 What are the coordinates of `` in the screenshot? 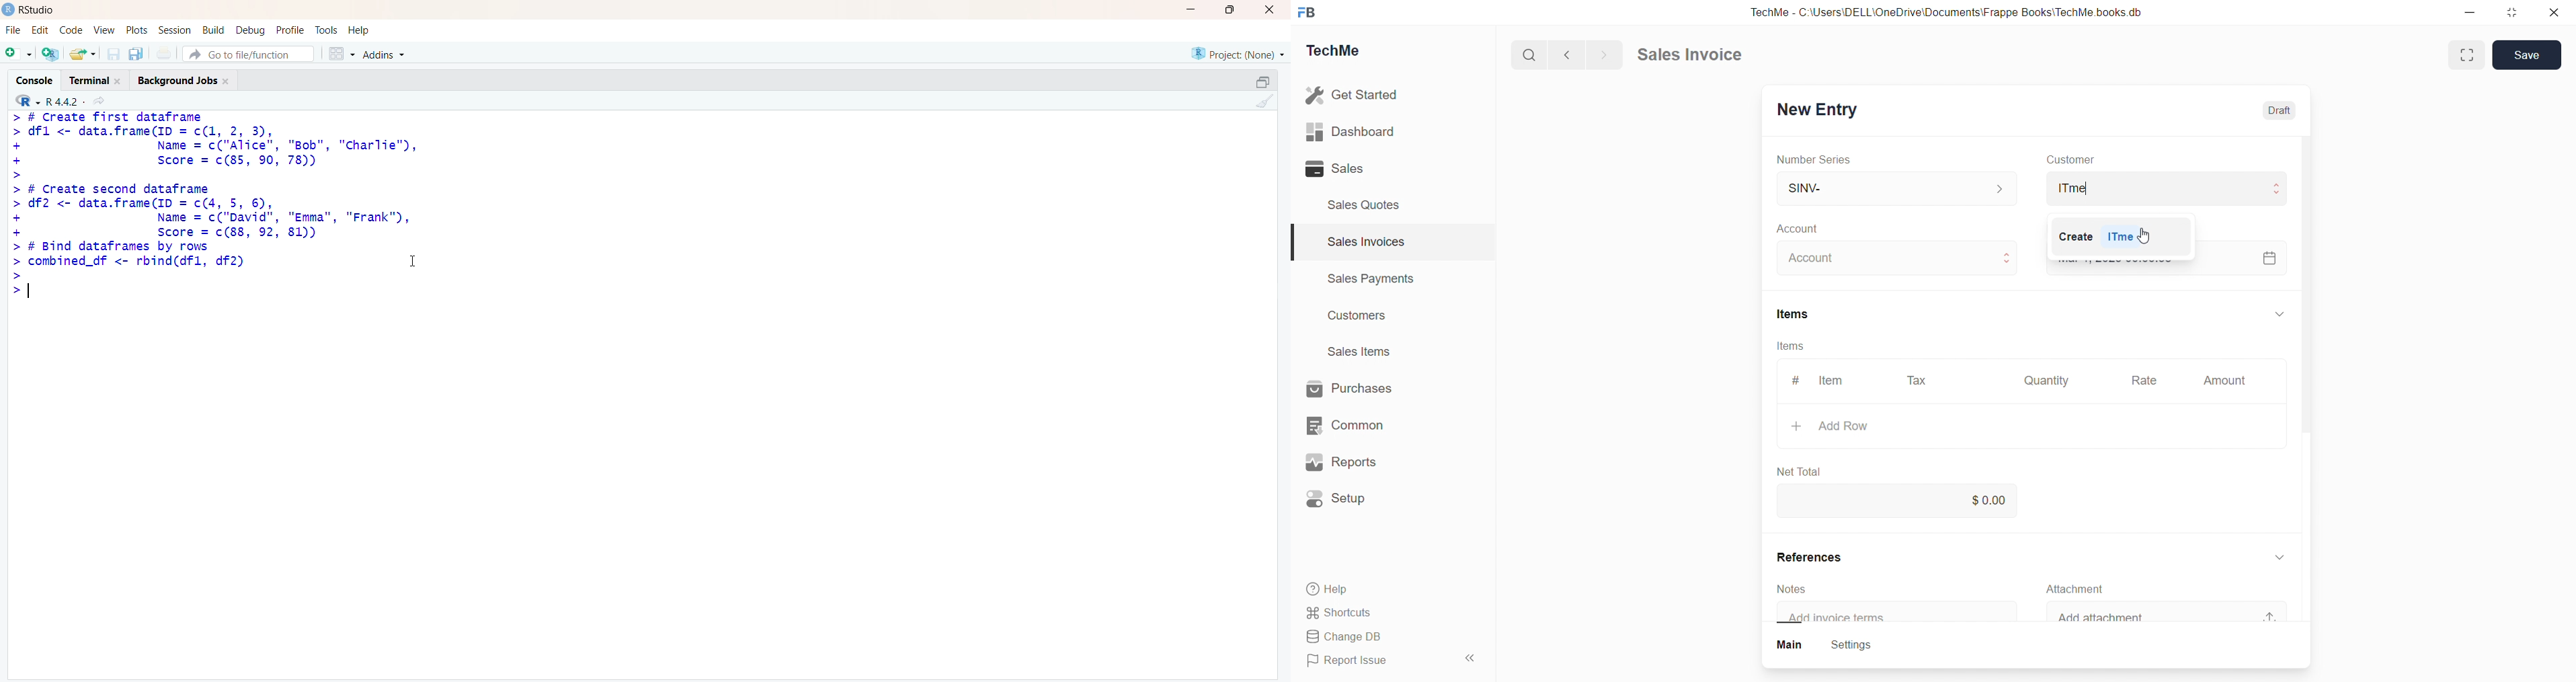 It's located at (1790, 646).